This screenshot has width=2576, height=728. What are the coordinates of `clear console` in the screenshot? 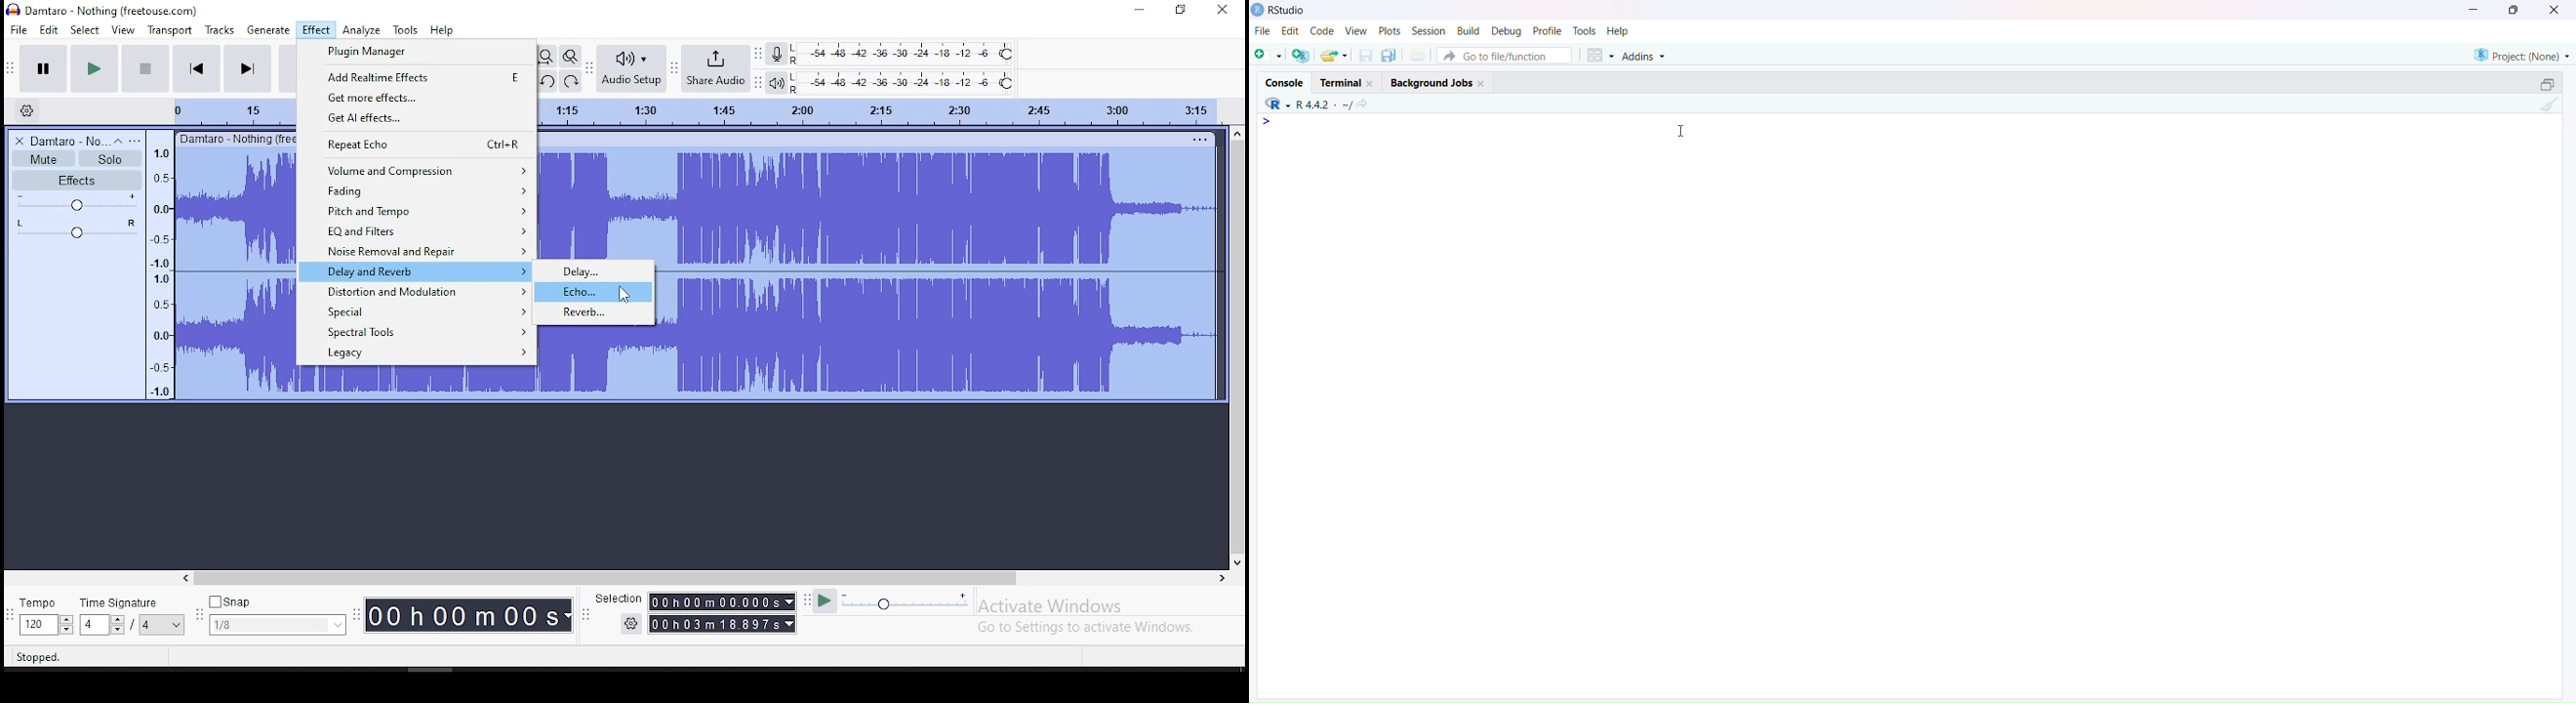 It's located at (2550, 106).